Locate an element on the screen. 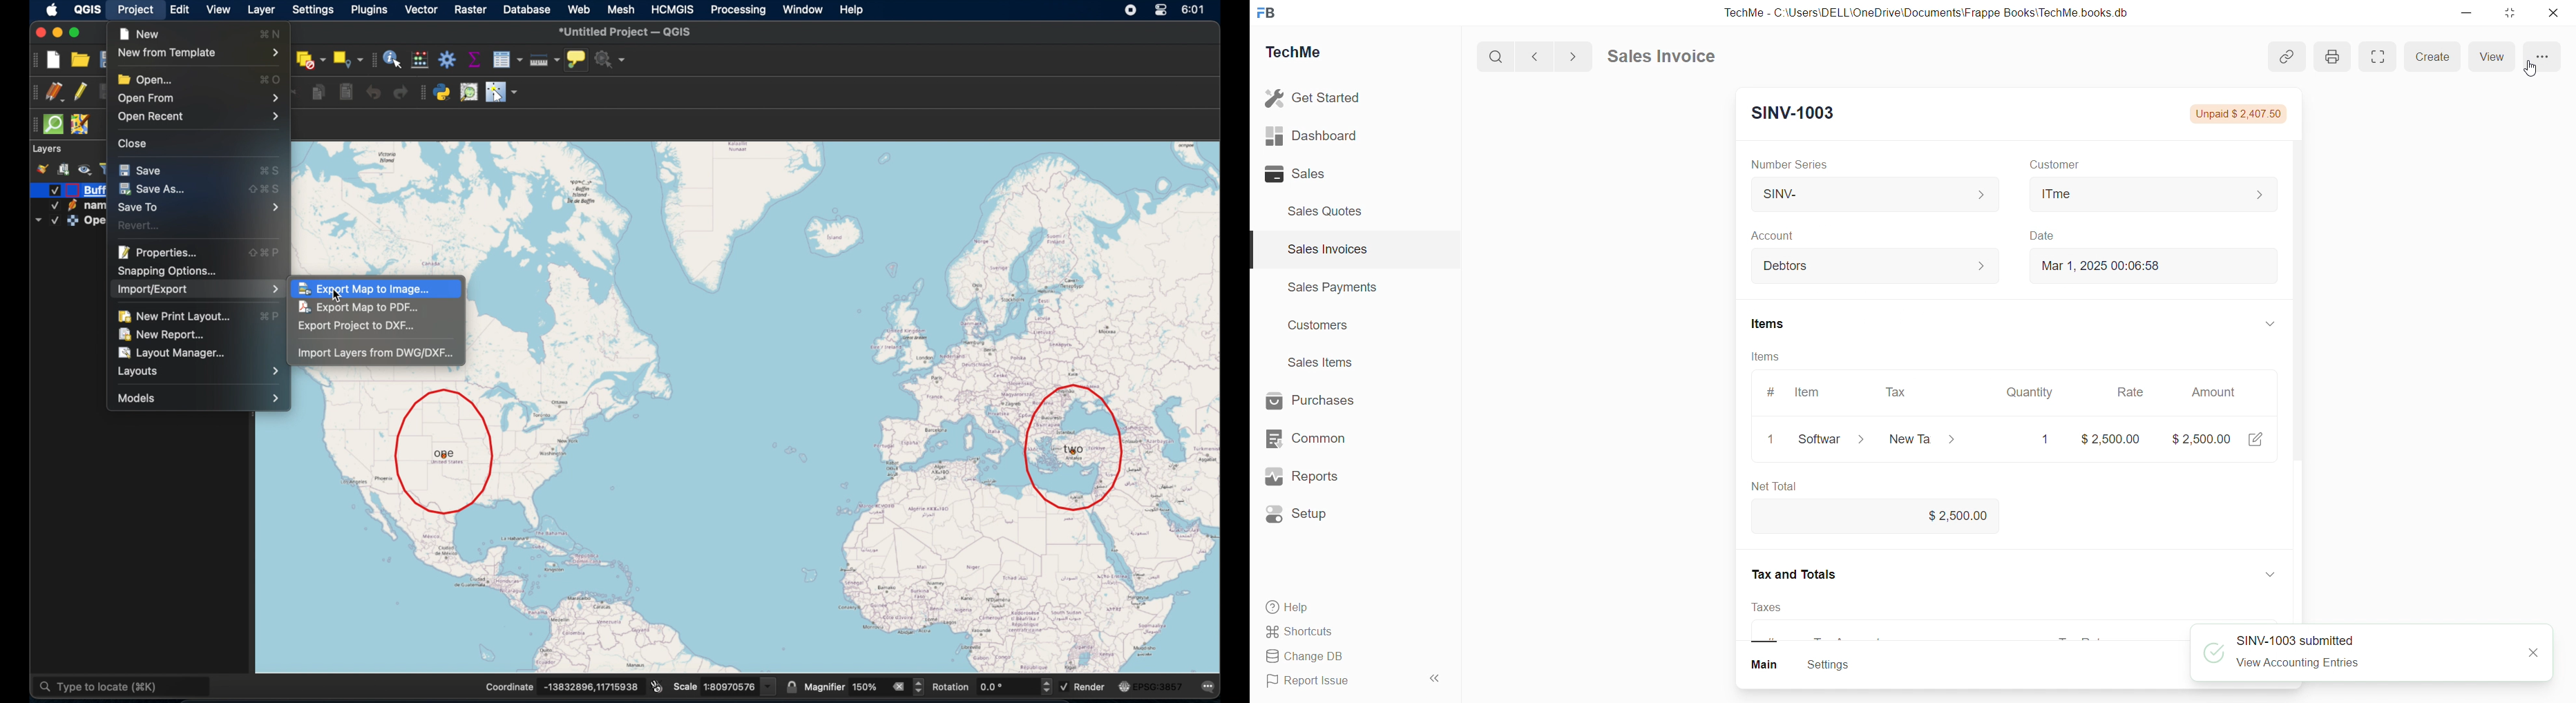  layouts is located at coordinates (202, 370).